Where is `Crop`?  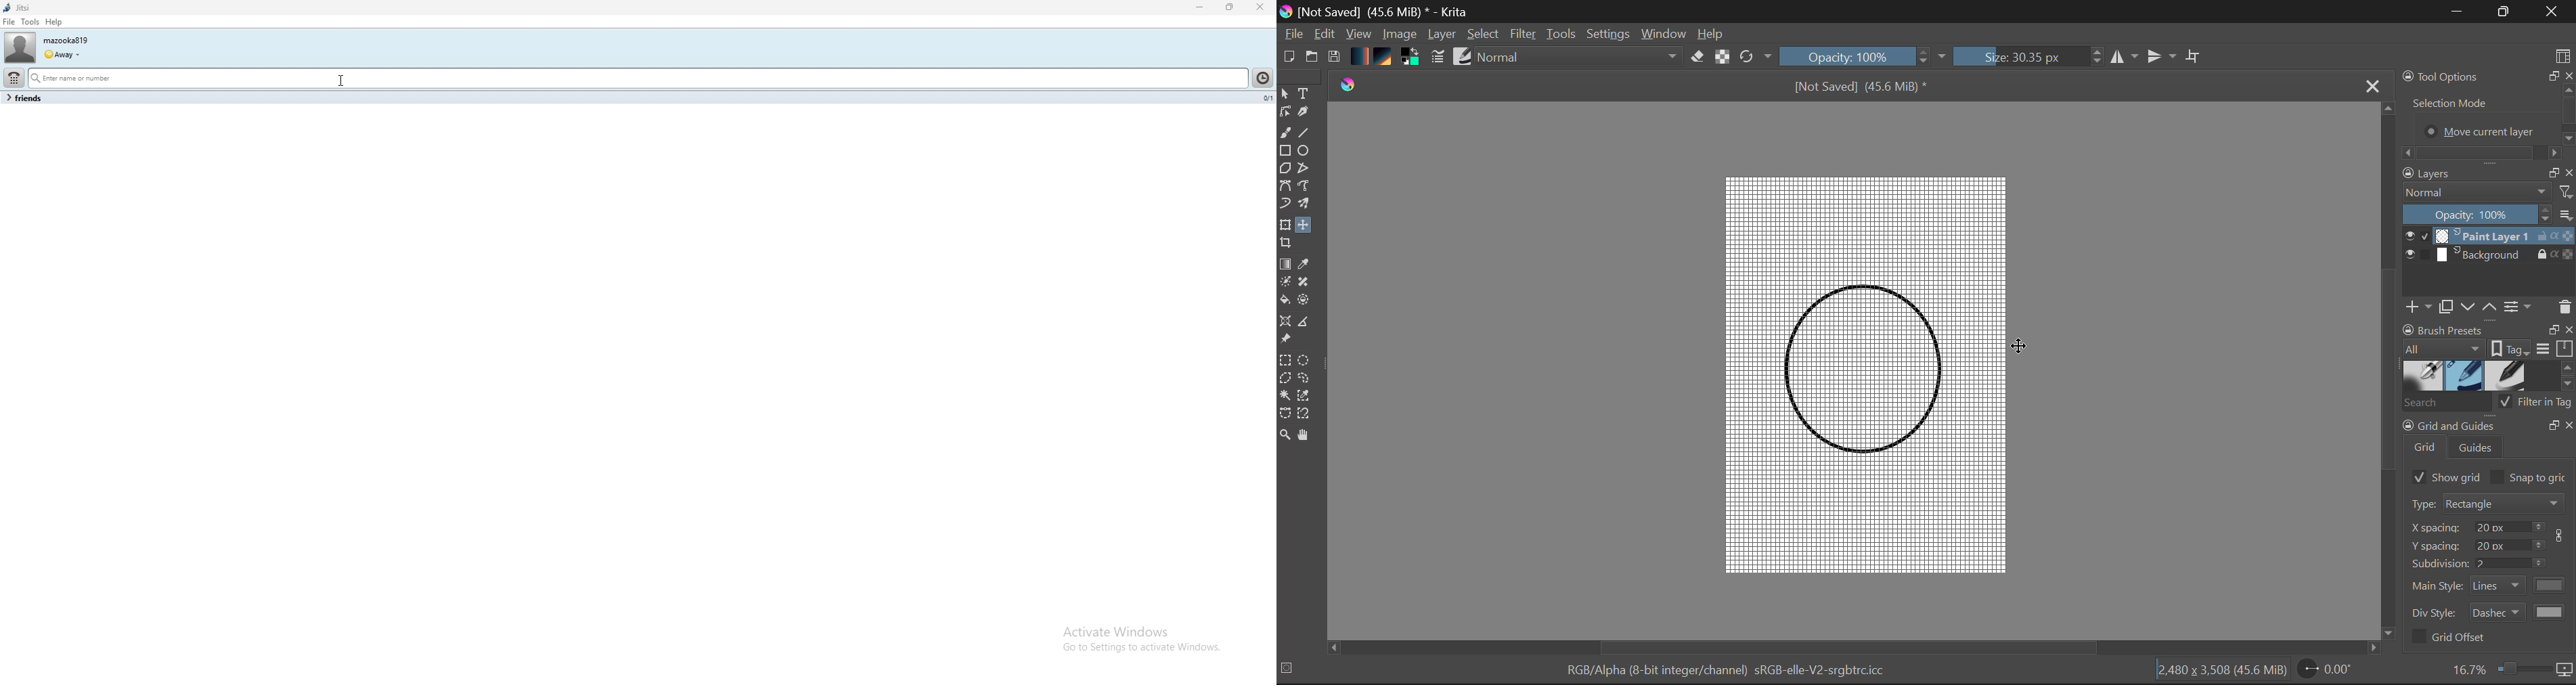
Crop is located at coordinates (1287, 244).